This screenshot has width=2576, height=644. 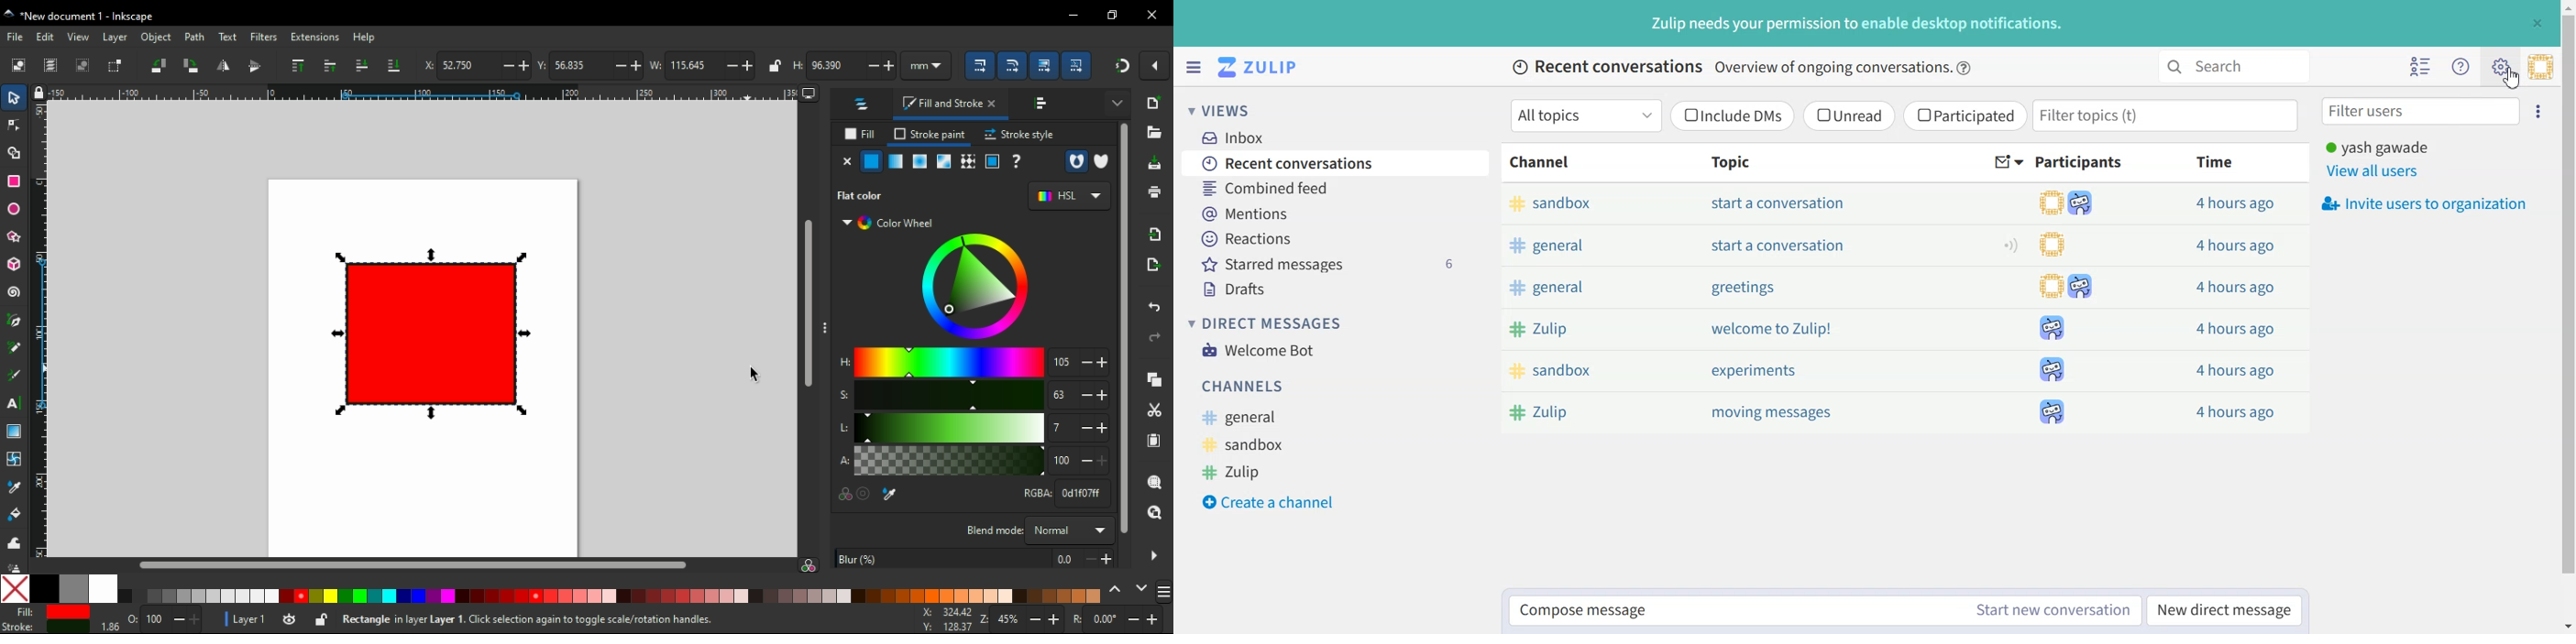 What do you see at coordinates (2082, 162) in the screenshot?
I see `Participants` at bounding box center [2082, 162].